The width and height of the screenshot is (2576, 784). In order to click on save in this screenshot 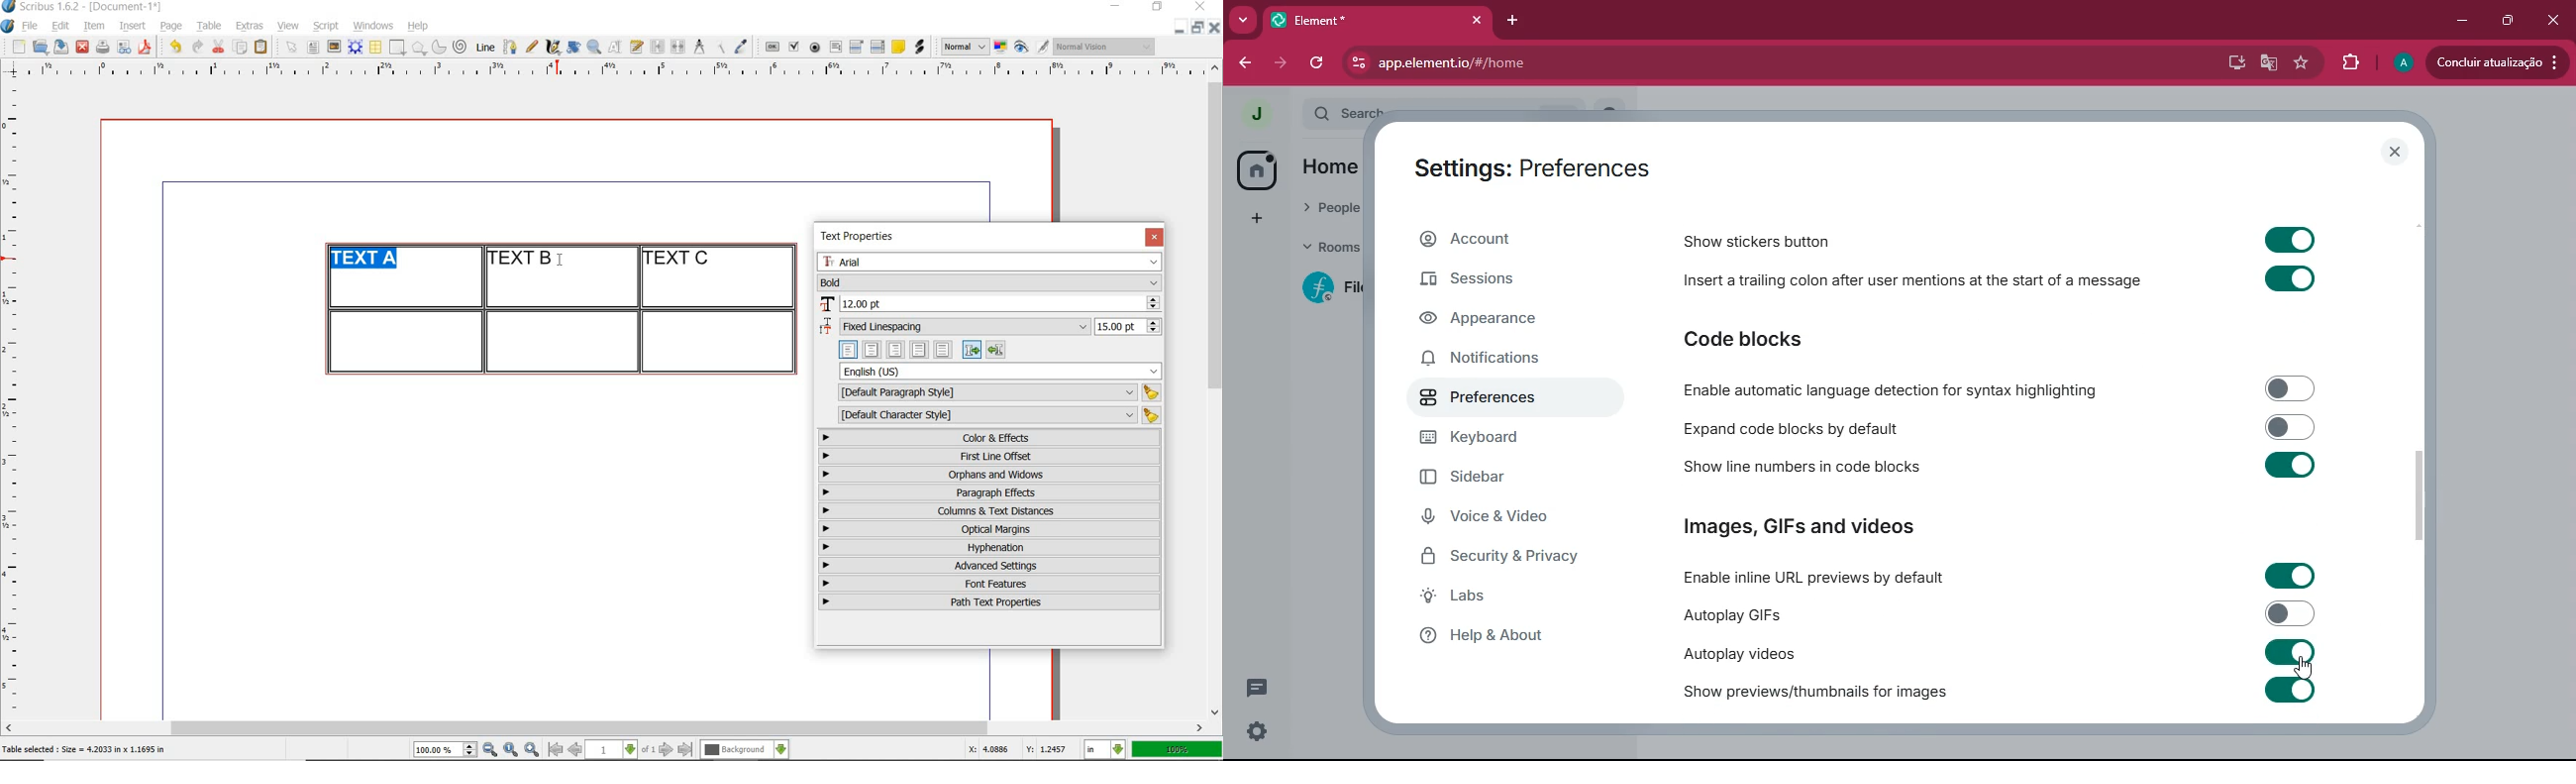, I will do `click(59, 47)`.